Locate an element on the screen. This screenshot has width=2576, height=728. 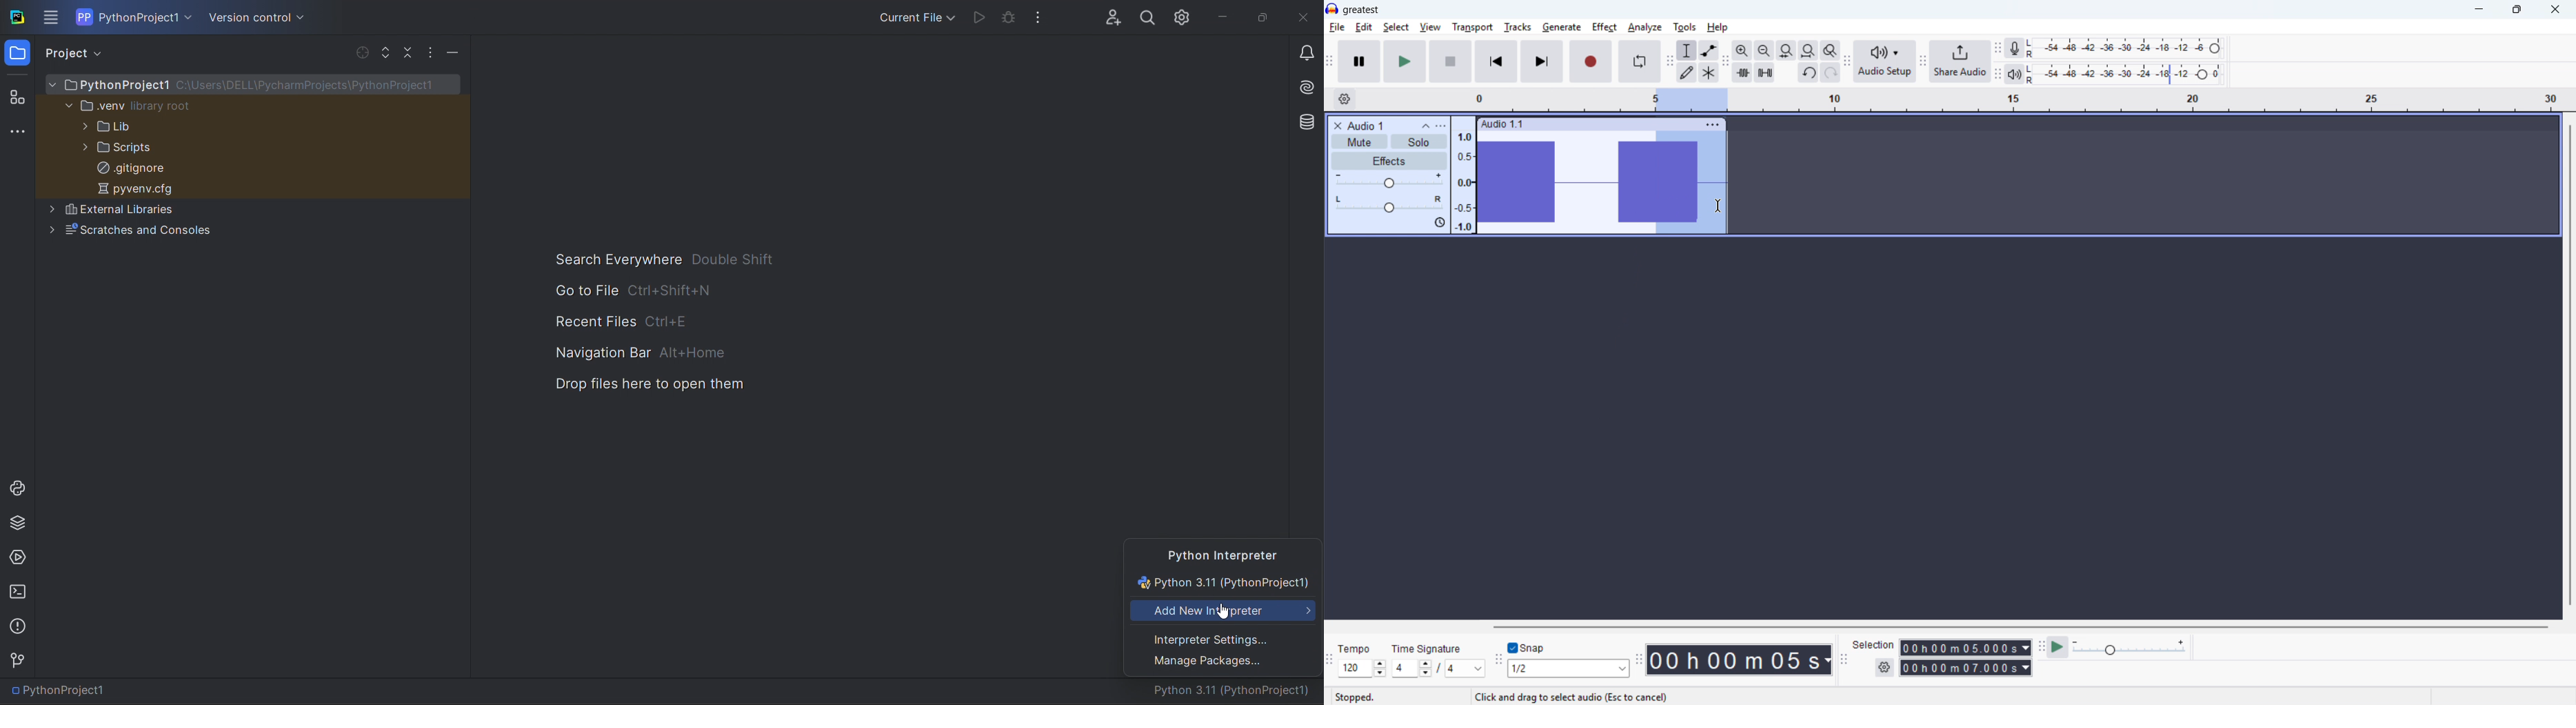
Set tempo  is located at coordinates (1362, 668).